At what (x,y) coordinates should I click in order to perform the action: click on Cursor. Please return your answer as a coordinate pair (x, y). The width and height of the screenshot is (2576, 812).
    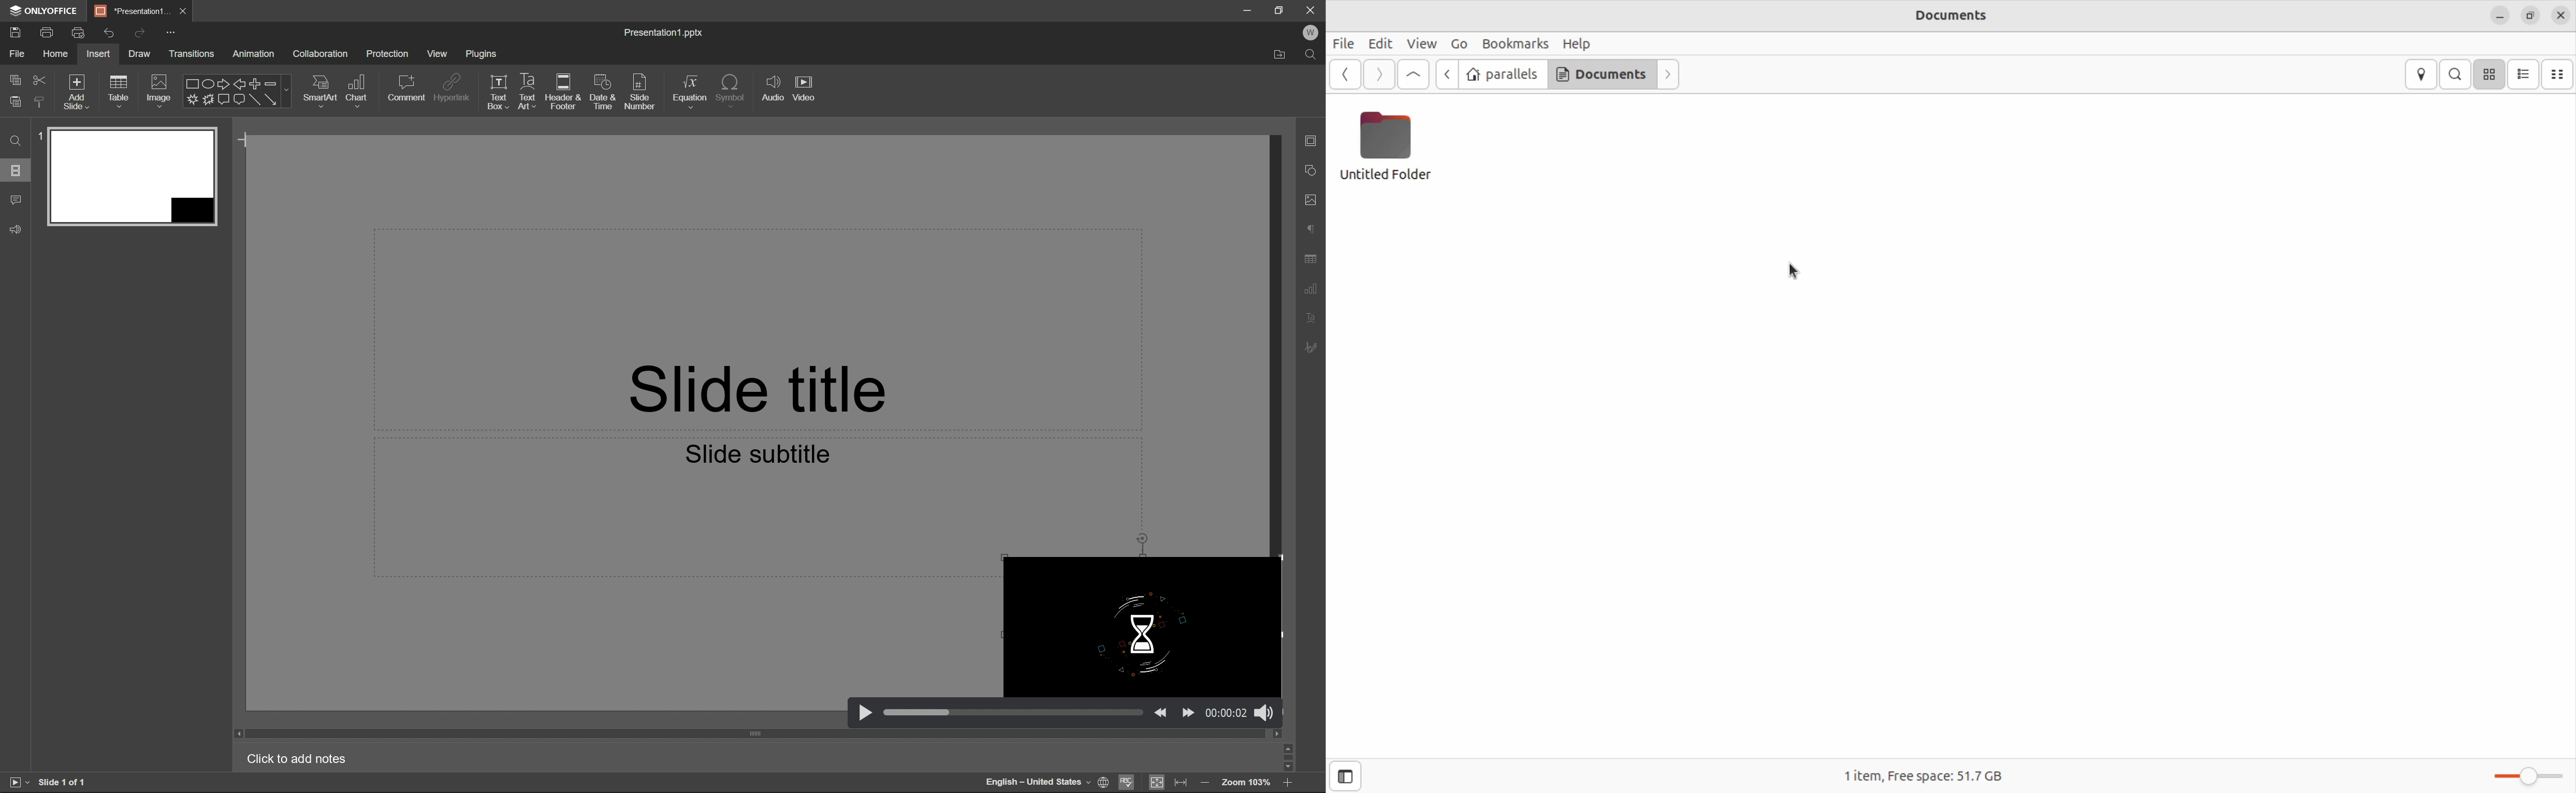
    Looking at the image, I should click on (247, 142).